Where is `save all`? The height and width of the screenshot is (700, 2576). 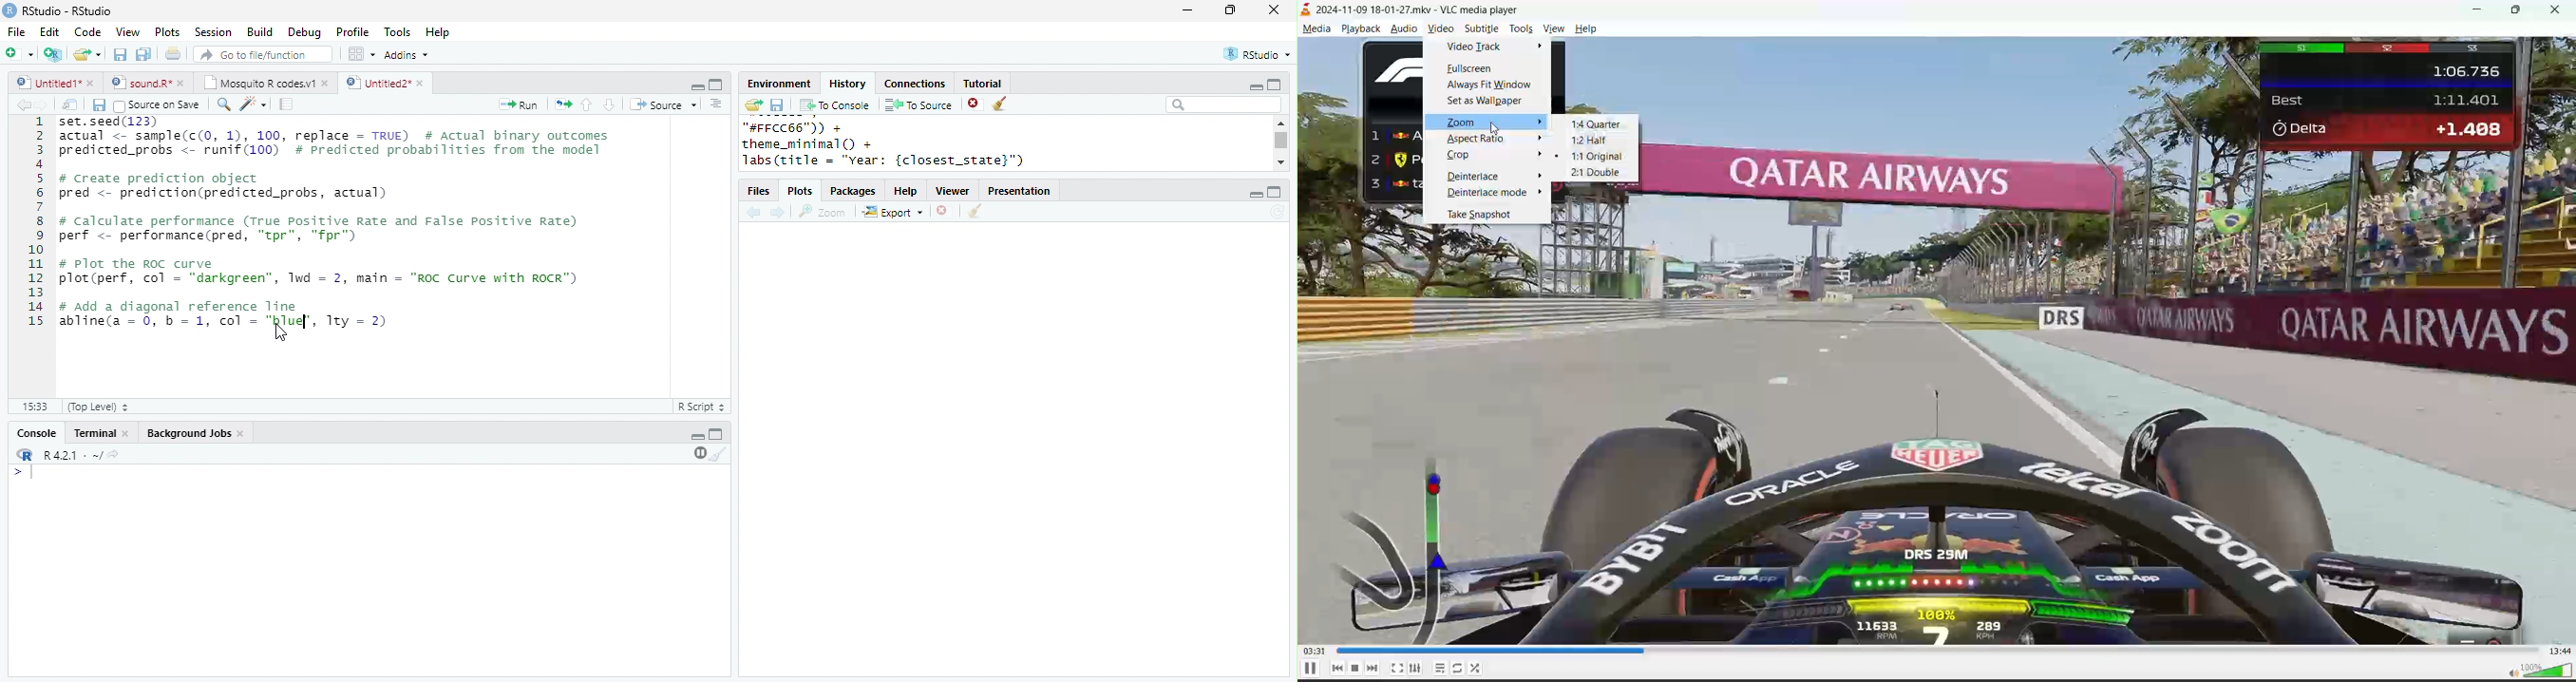 save all is located at coordinates (143, 54).